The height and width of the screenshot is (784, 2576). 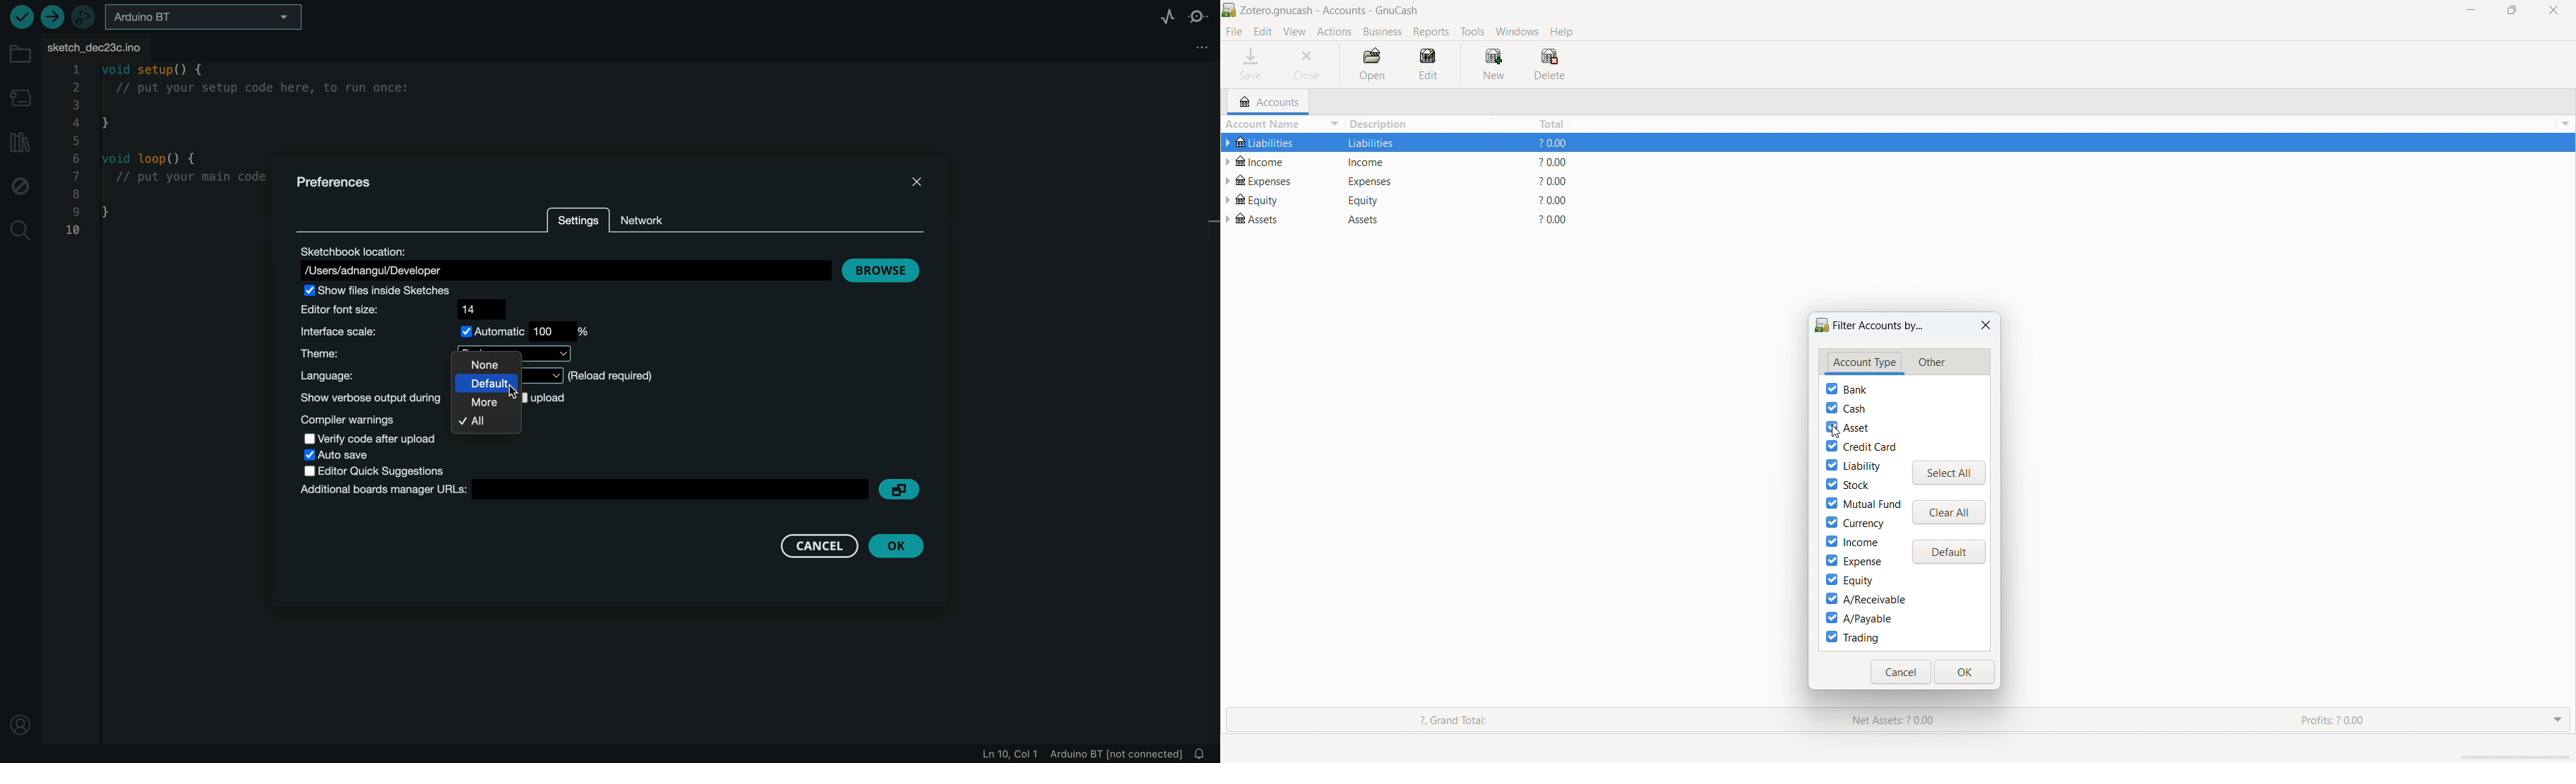 I want to click on cancel, so click(x=1901, y=672).